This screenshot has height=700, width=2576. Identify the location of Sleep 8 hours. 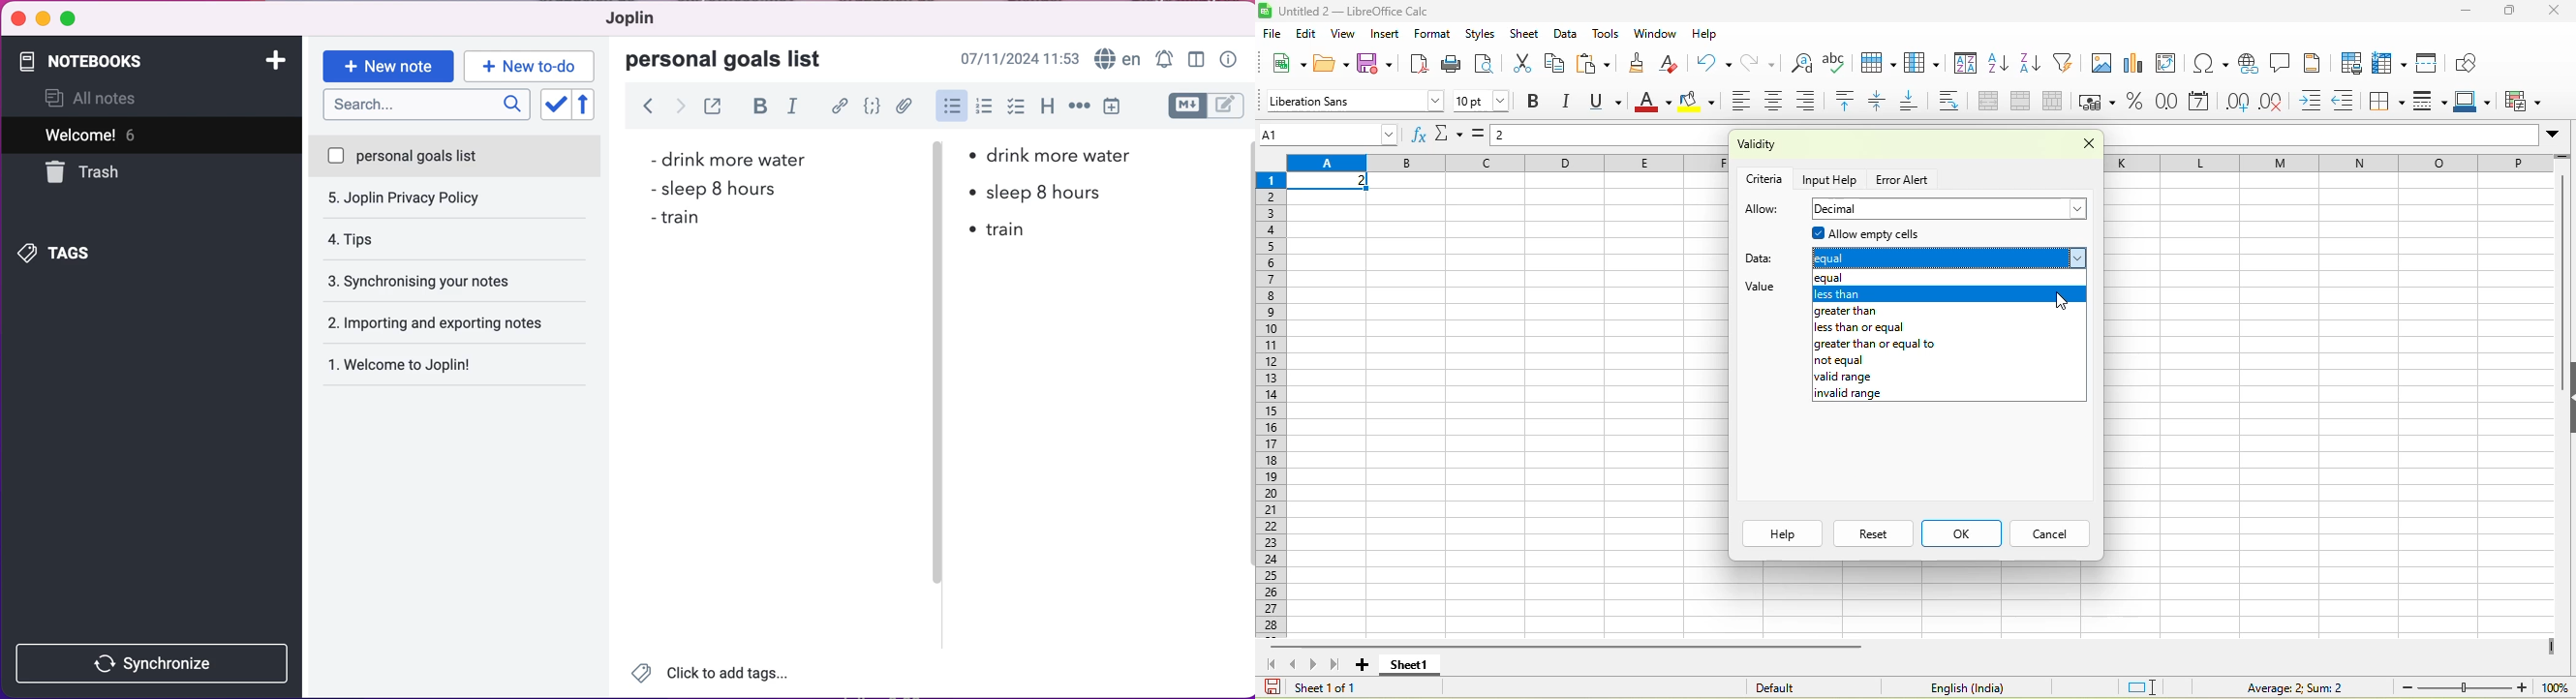
(721, 188).